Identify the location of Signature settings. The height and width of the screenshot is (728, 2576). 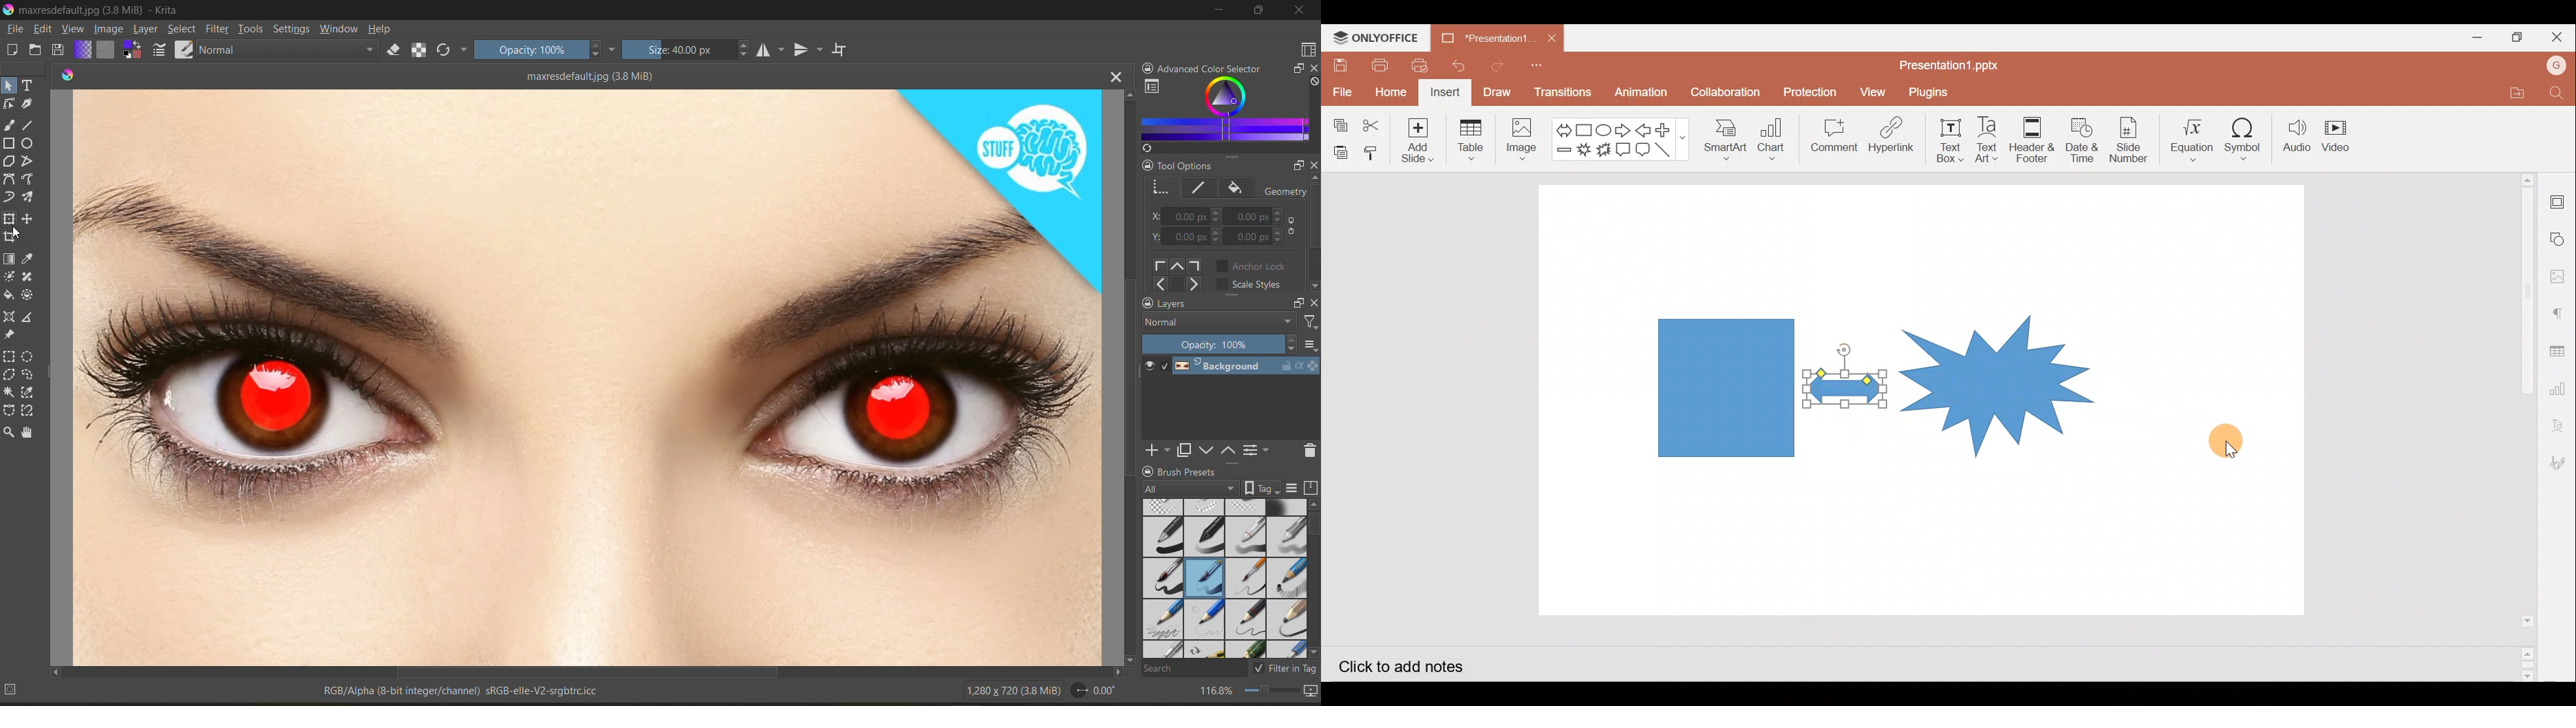
(2562, 465).